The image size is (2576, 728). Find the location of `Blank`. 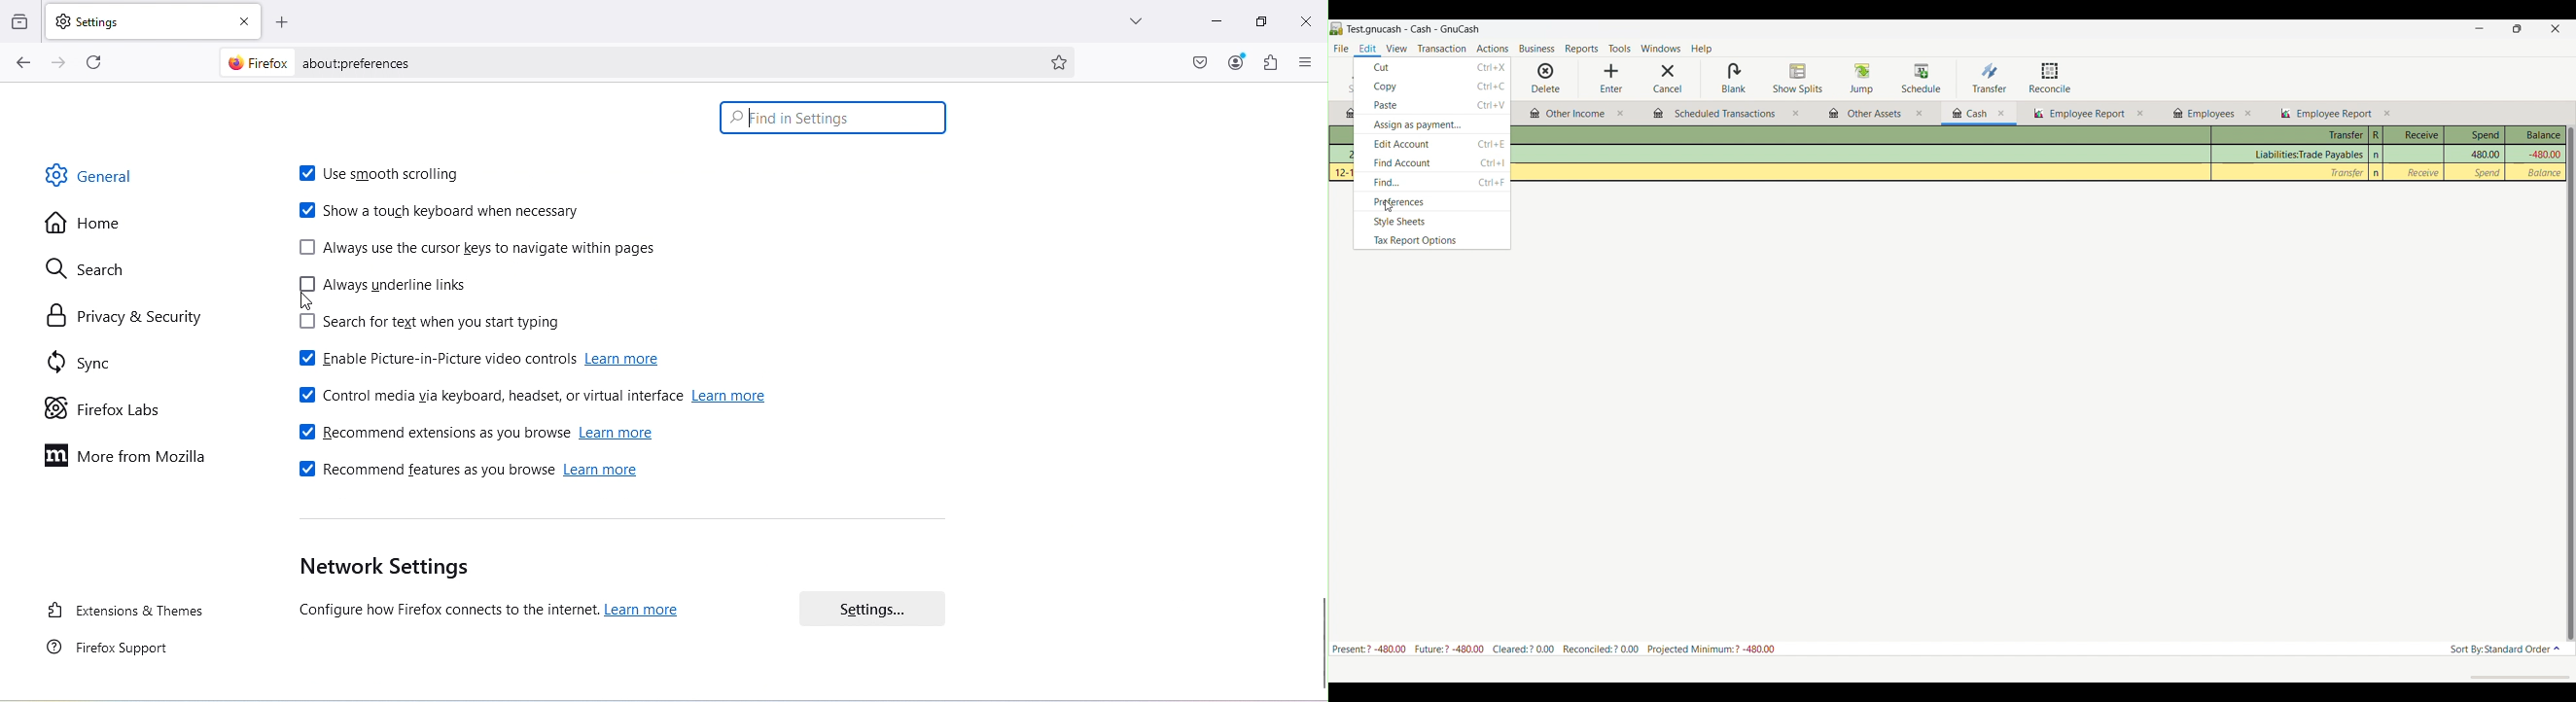

Blank is located at coordinates (1734, 78).